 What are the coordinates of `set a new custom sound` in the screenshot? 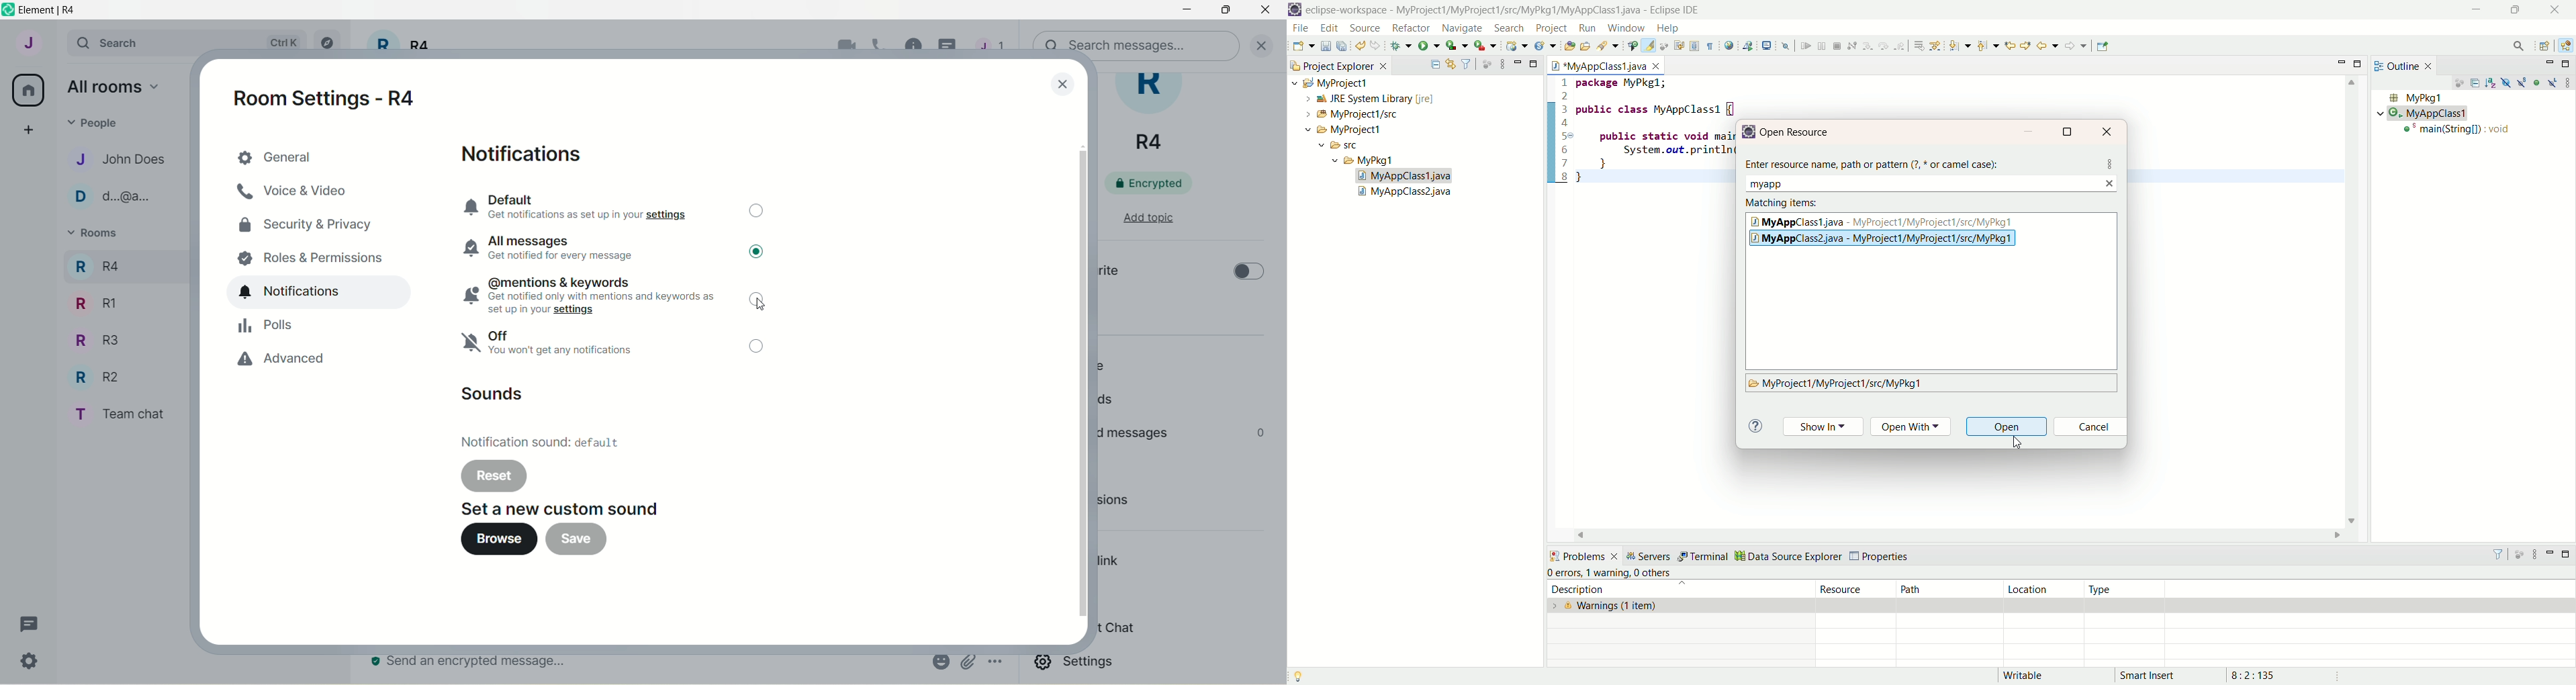 It's located at (546, 506).